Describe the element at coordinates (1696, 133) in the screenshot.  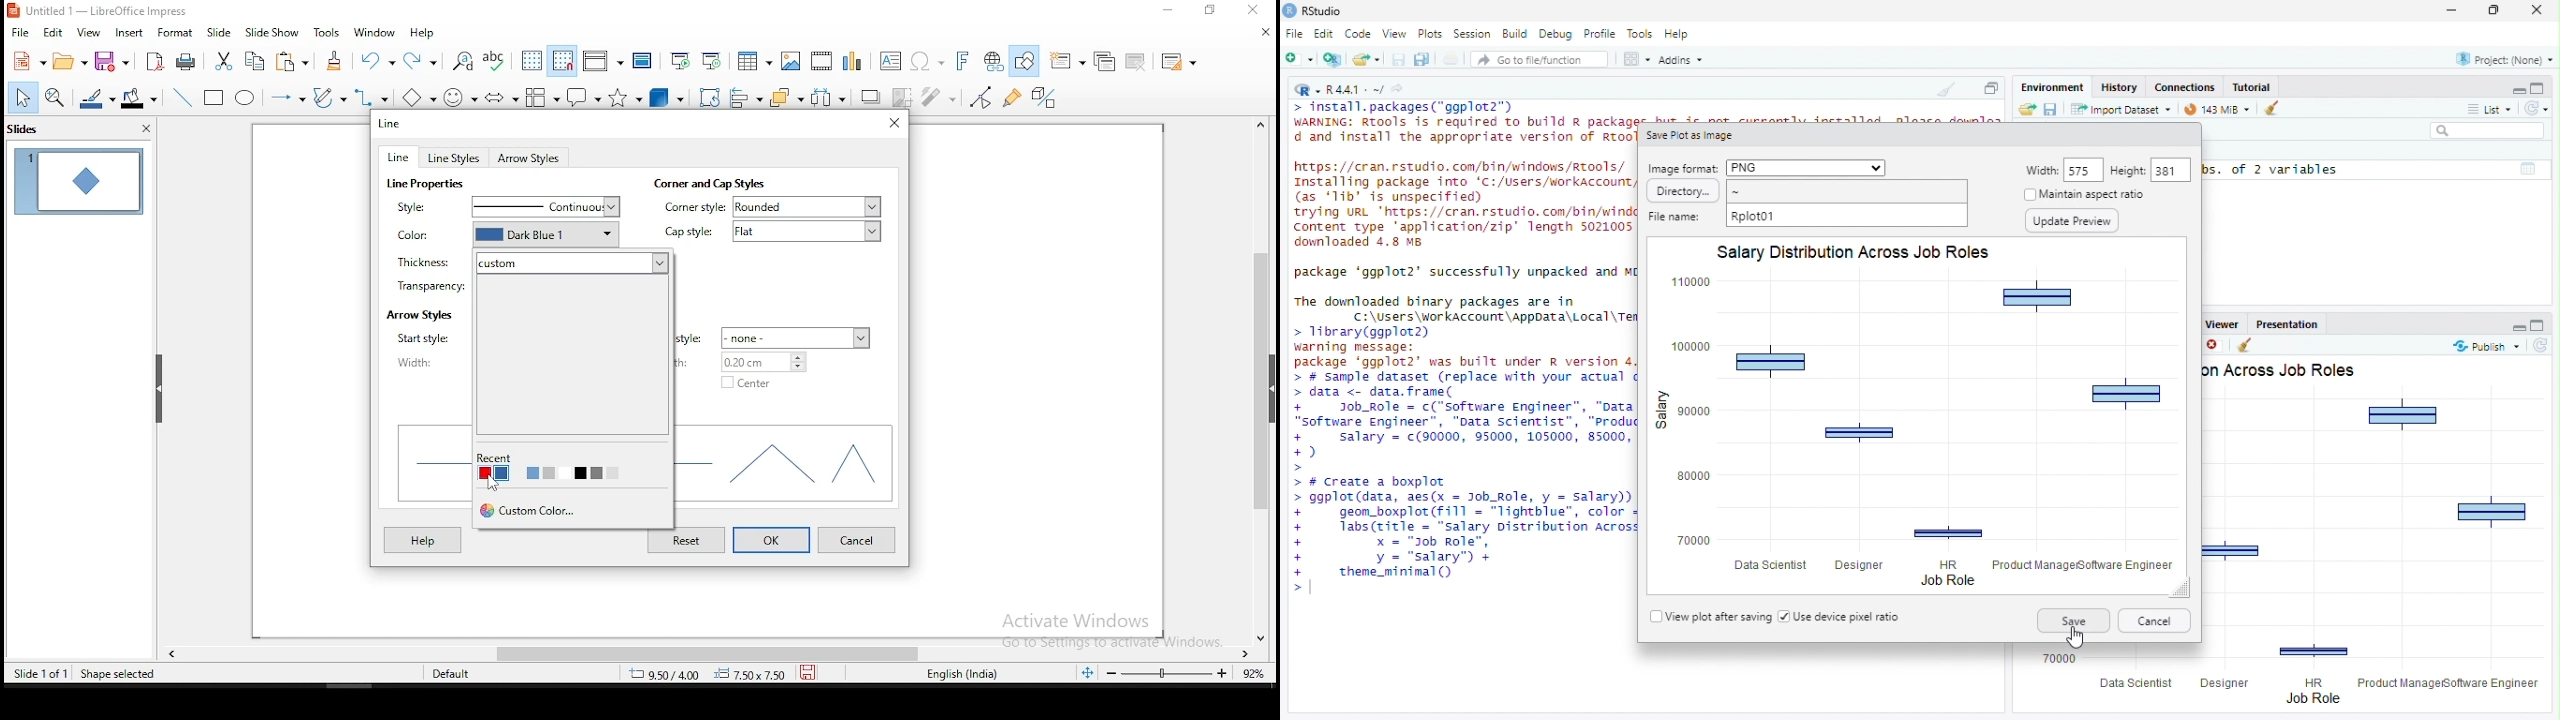
I see `save plot as image` at that location.